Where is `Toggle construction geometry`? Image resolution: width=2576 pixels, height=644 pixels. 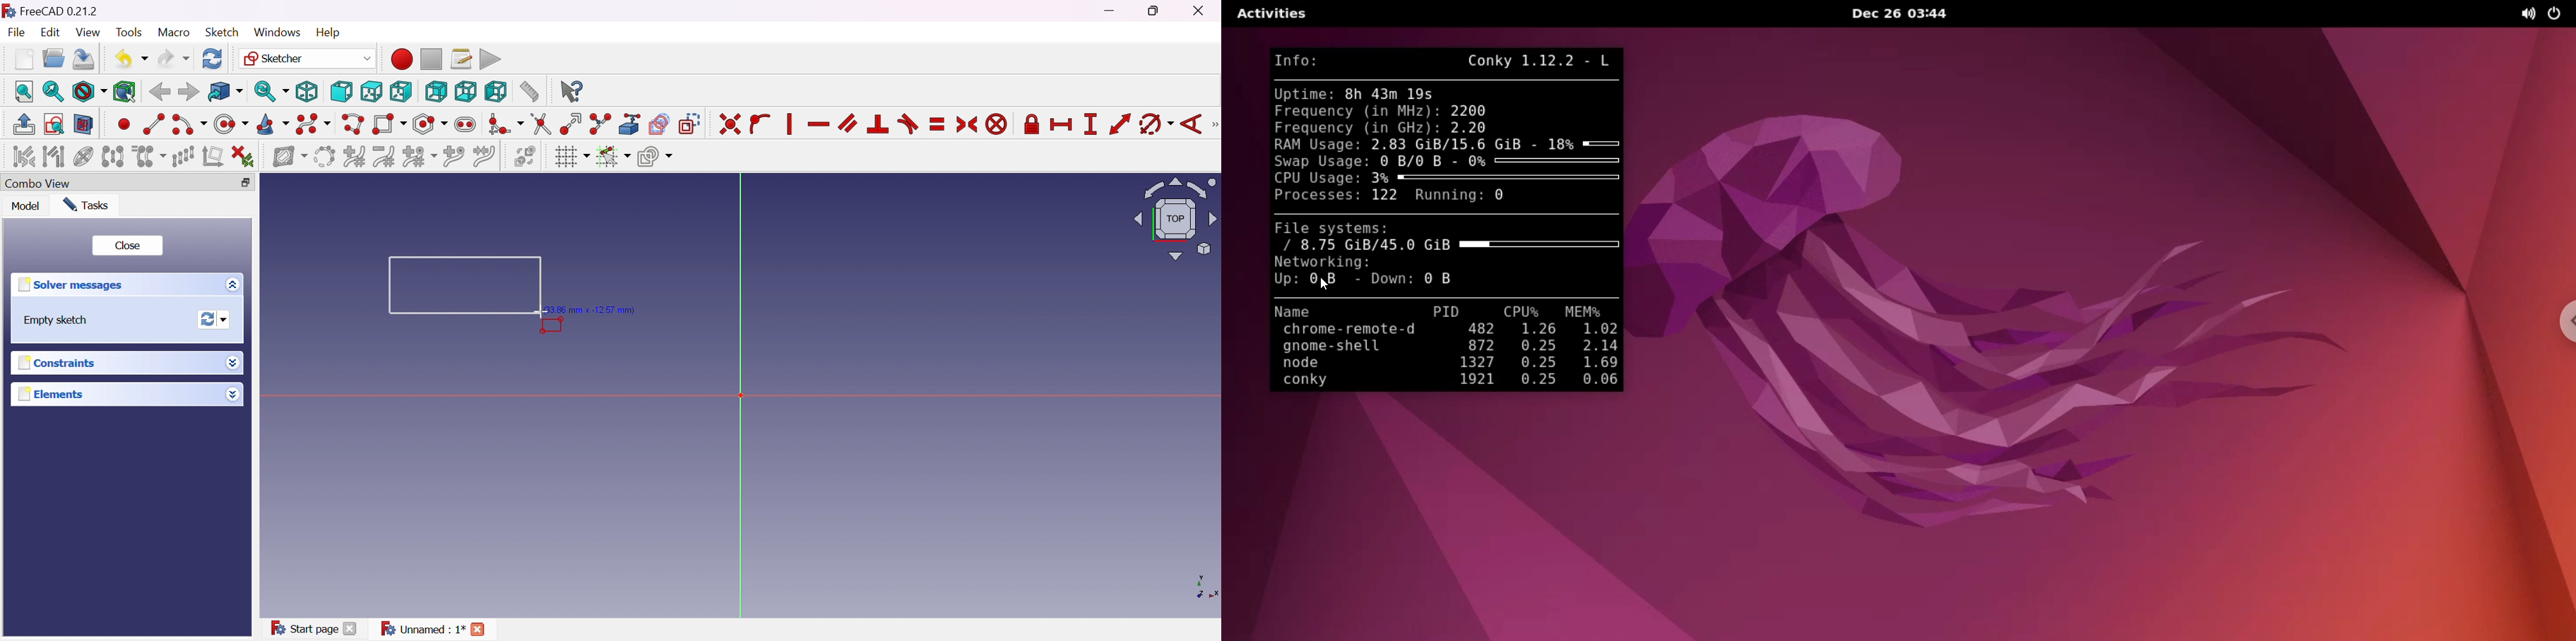 Toggle construction geometry is located at coordinates (691, 124).